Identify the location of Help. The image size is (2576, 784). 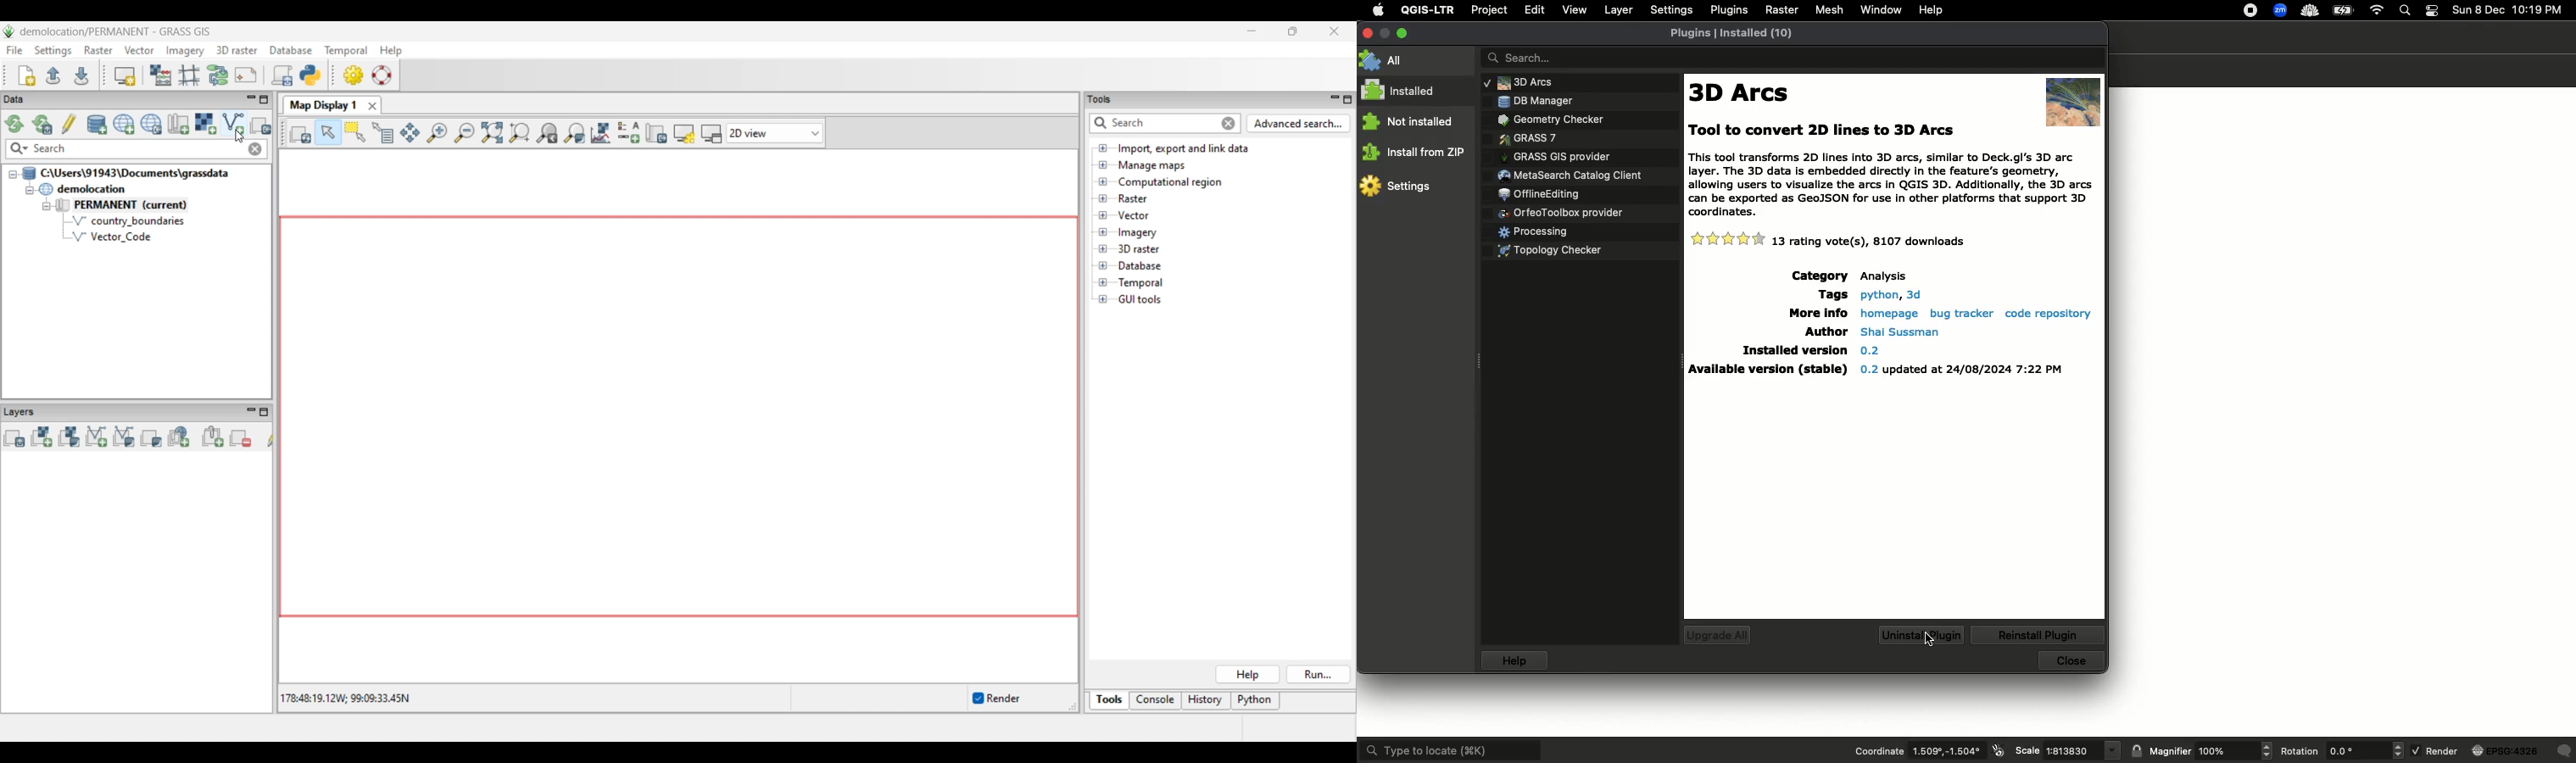
(1516, 660).